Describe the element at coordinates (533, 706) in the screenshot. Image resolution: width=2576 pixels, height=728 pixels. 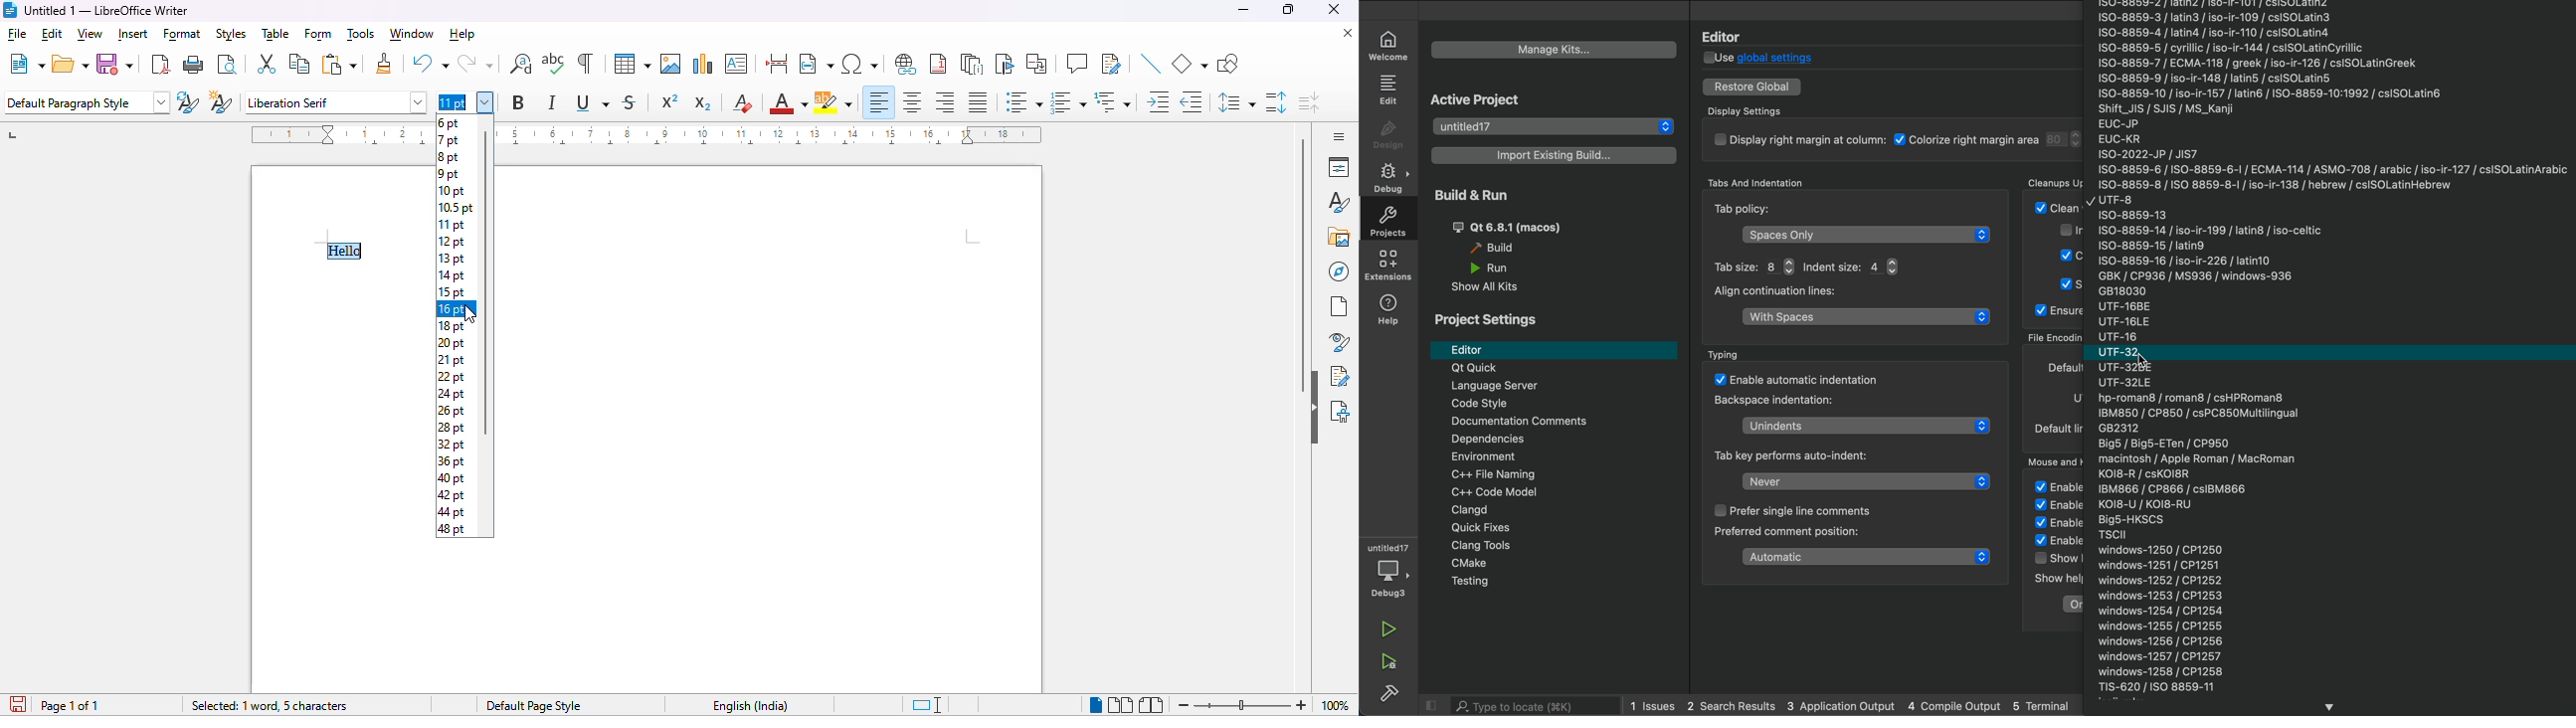
I see `Default page style` at that location.